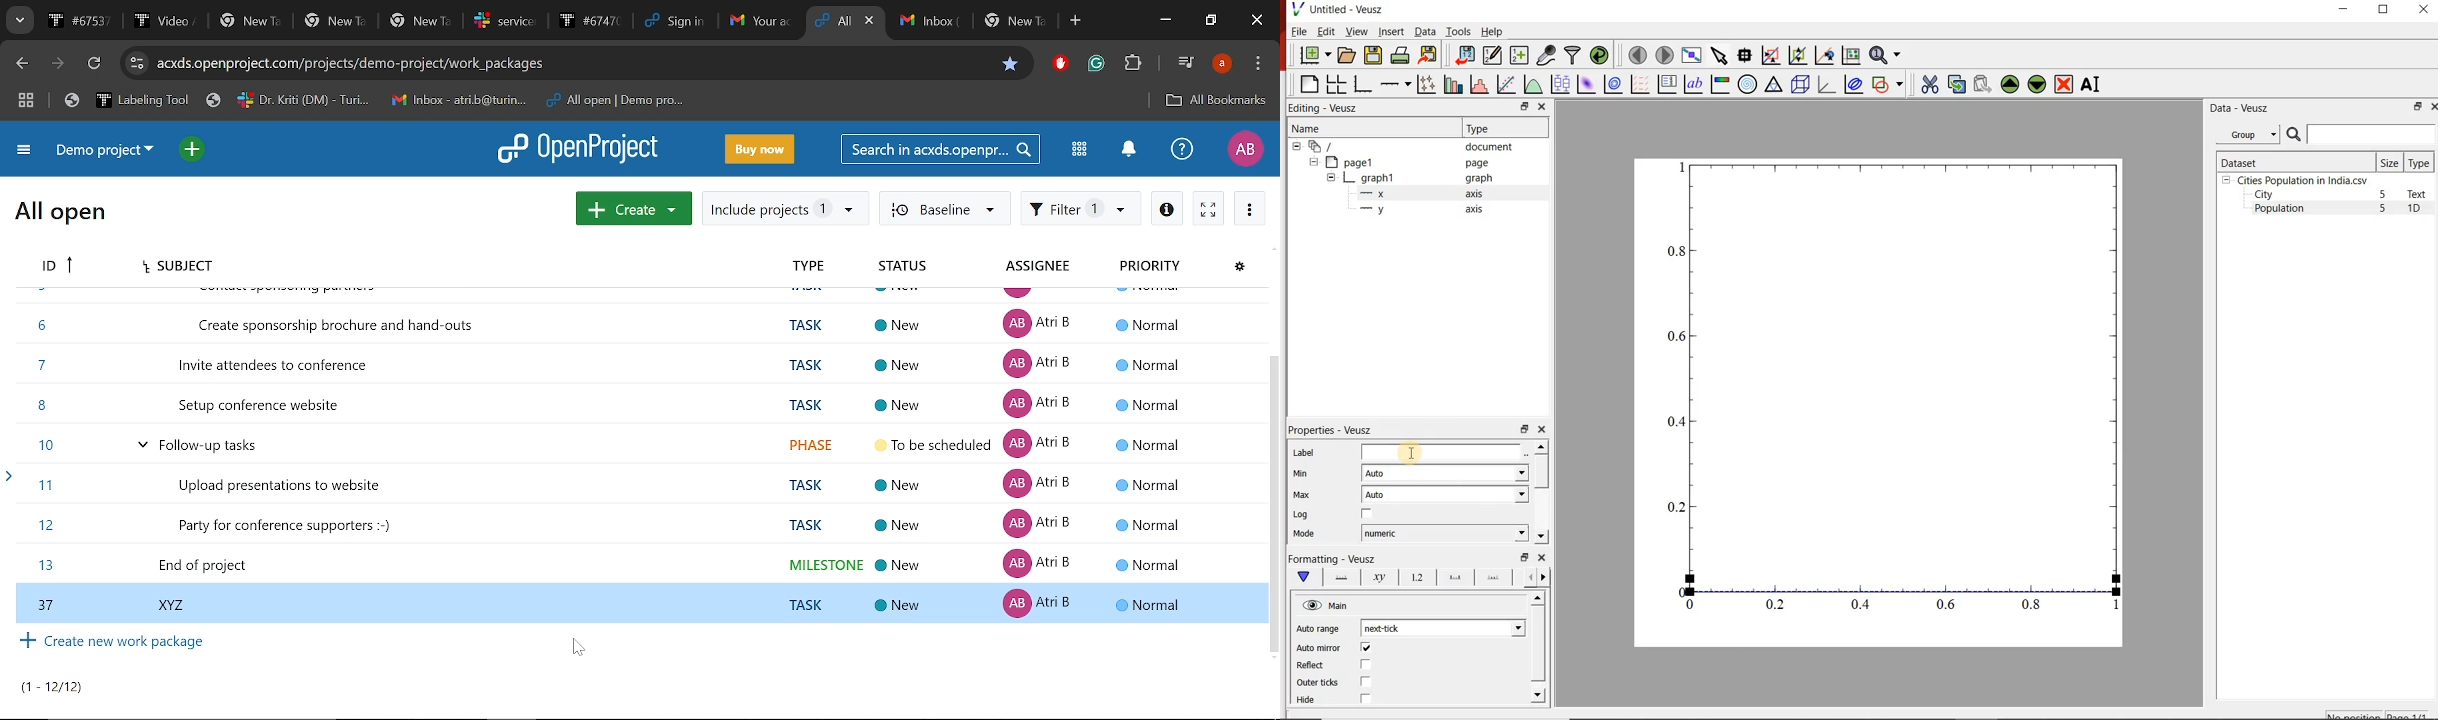 Image resolution: width=2464 pixels, height=728 pixels. Describe the element at coordinates (1545, 55) in the screenshot. I see `capture remote data` at that location.